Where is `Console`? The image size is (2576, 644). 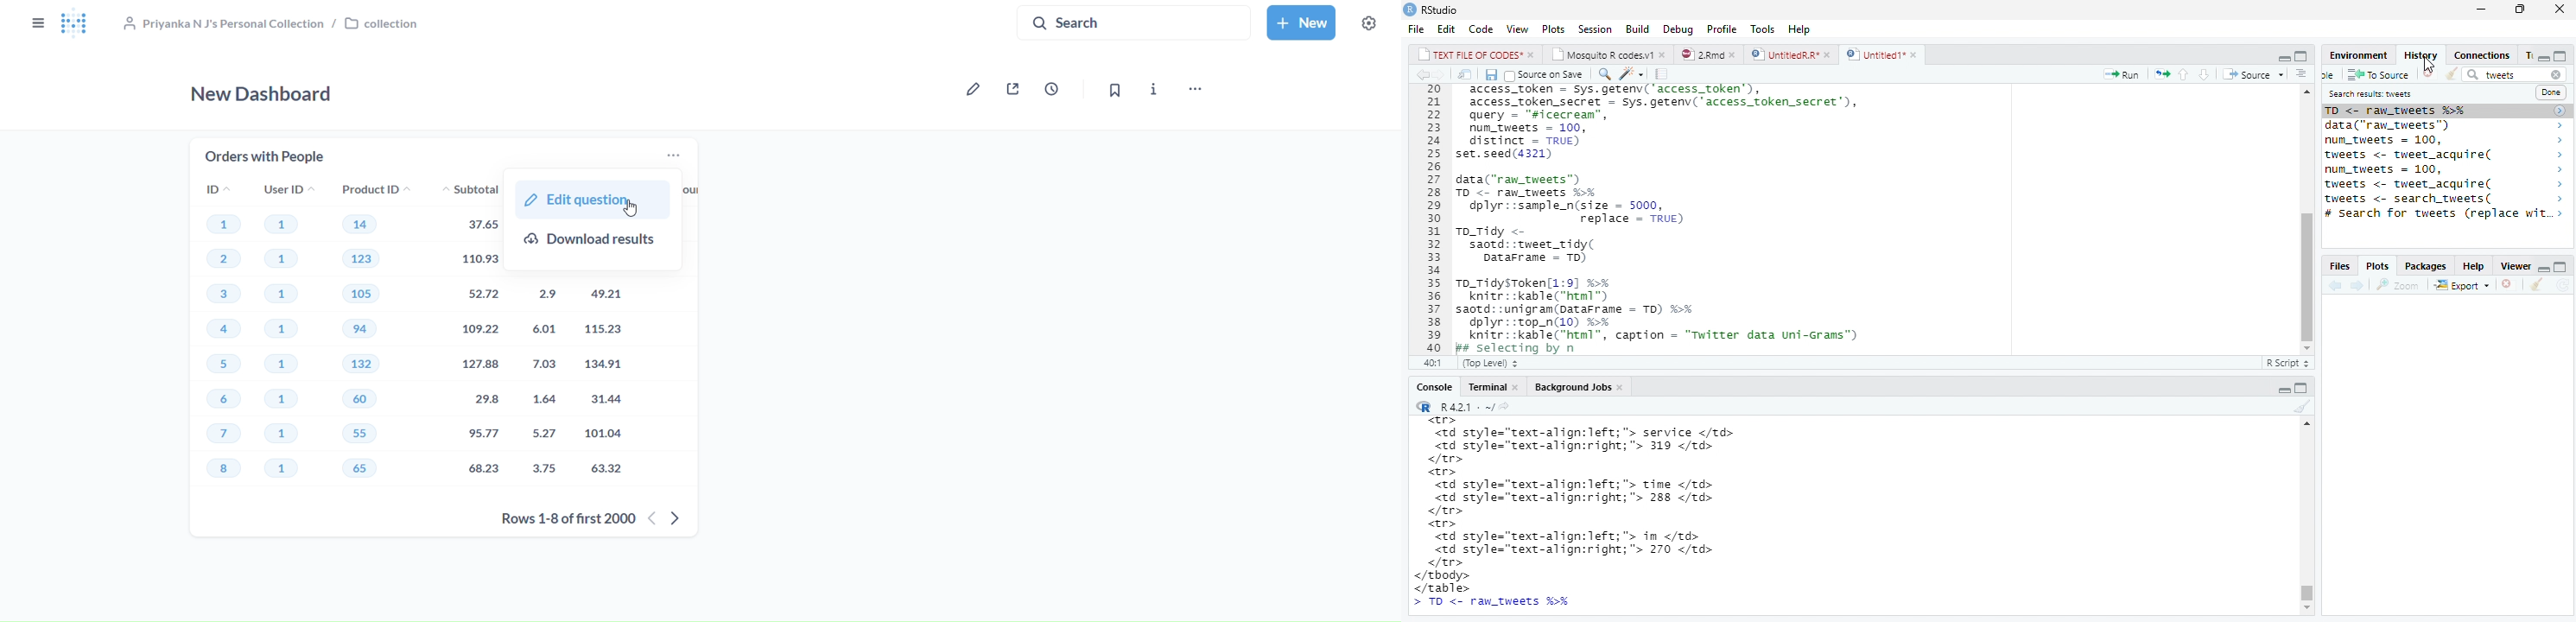
Console is located at coordinates (1429, 386).